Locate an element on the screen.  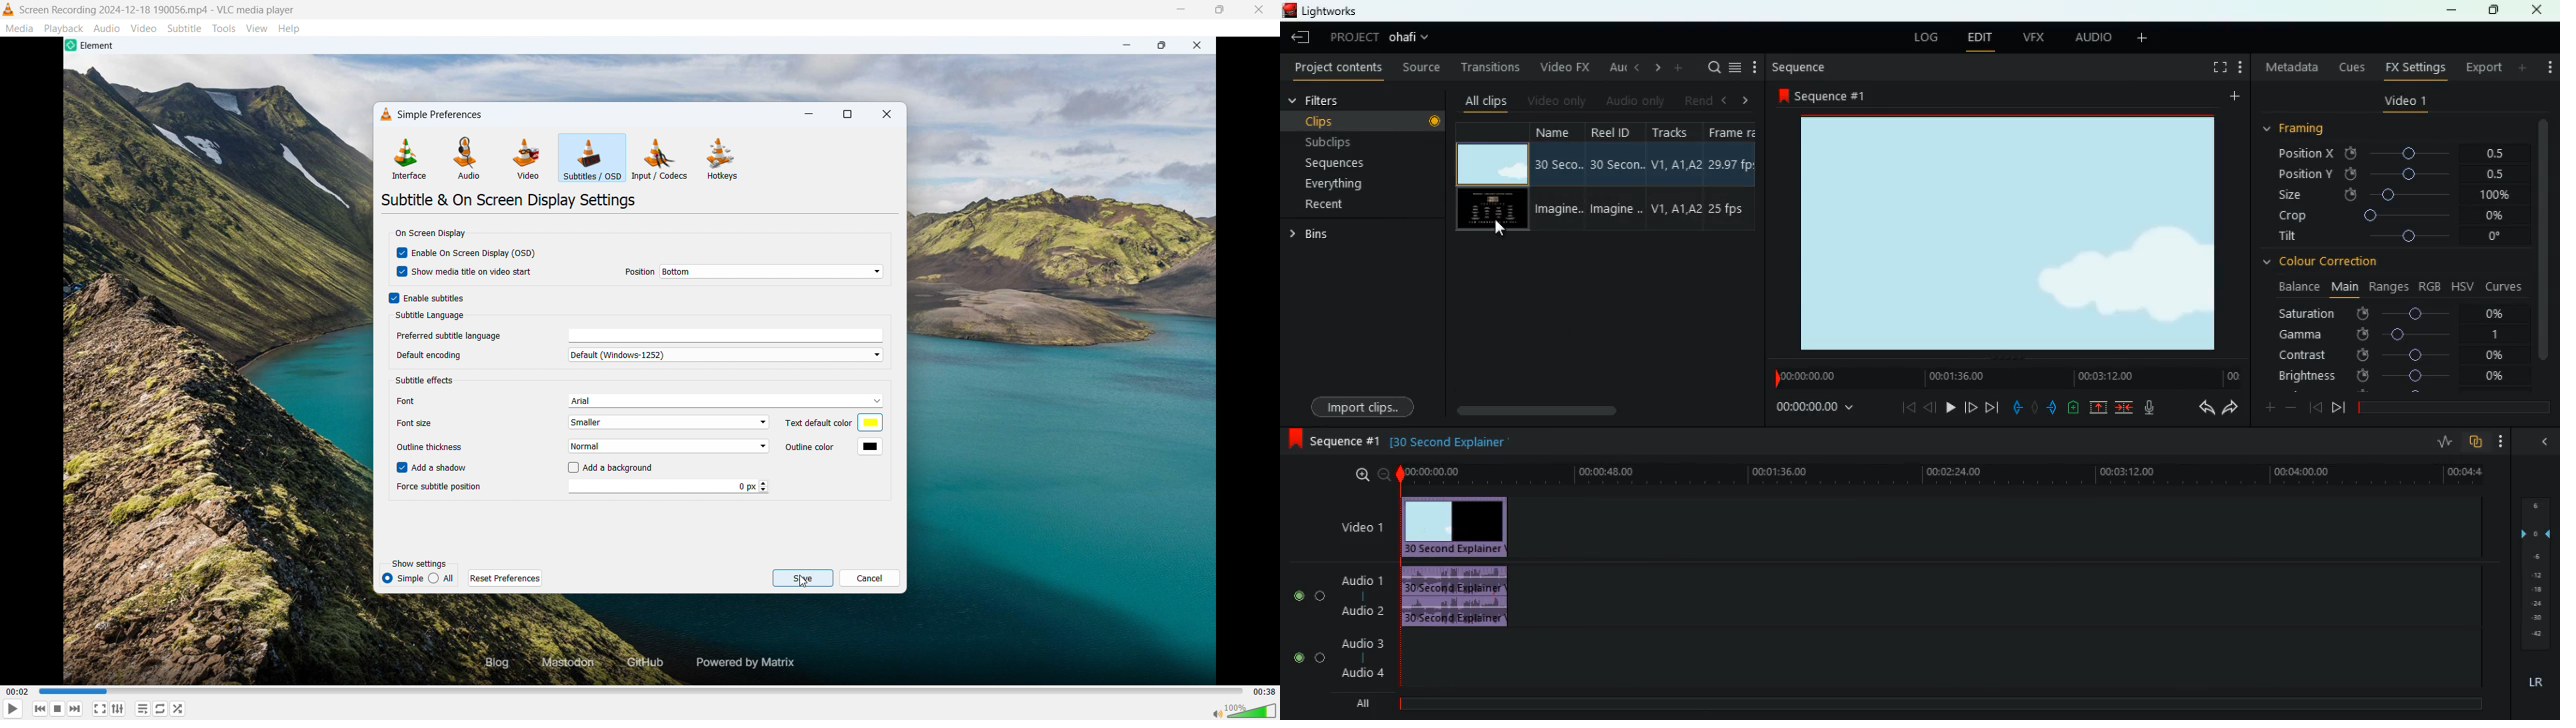
Tools  is located at coordinates (224, 28).